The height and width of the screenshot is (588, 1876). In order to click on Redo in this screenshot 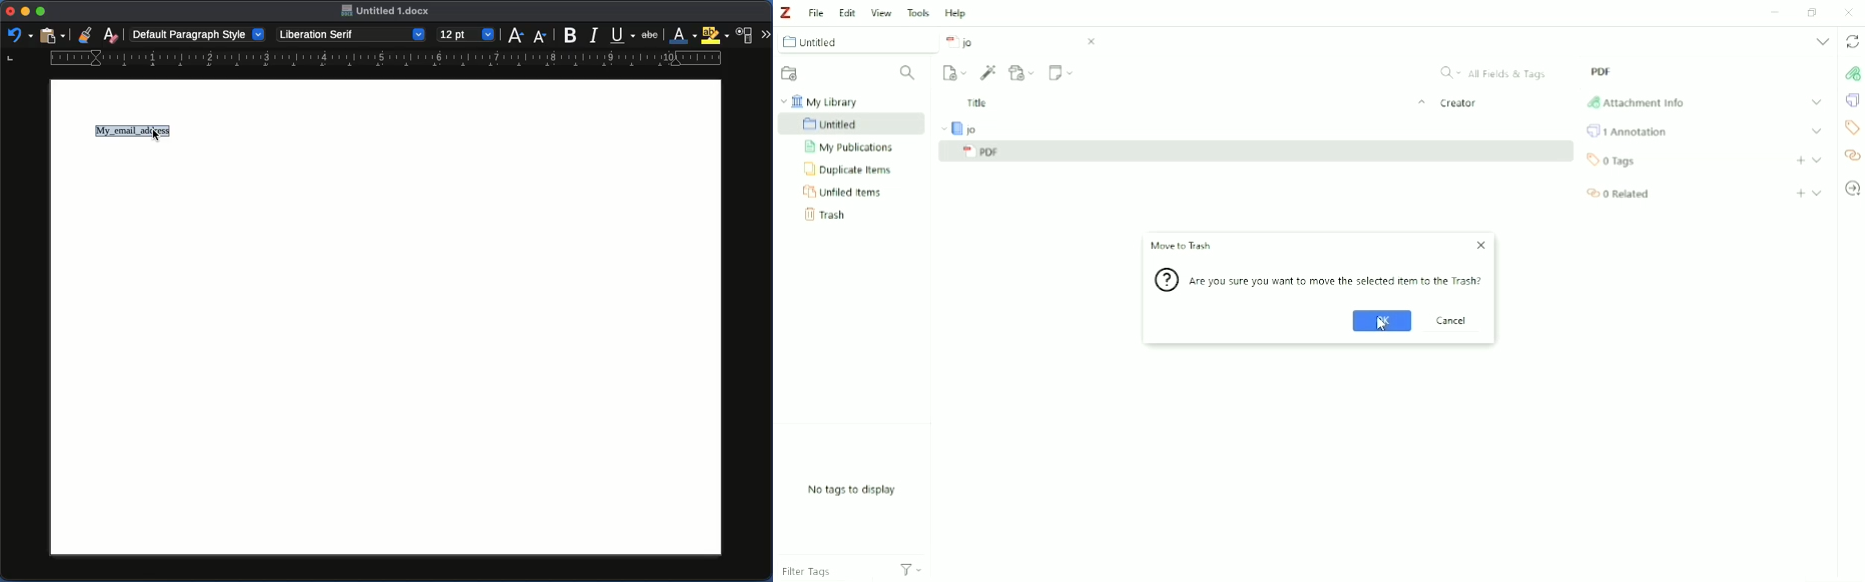, I will do `click(19, 34)`.